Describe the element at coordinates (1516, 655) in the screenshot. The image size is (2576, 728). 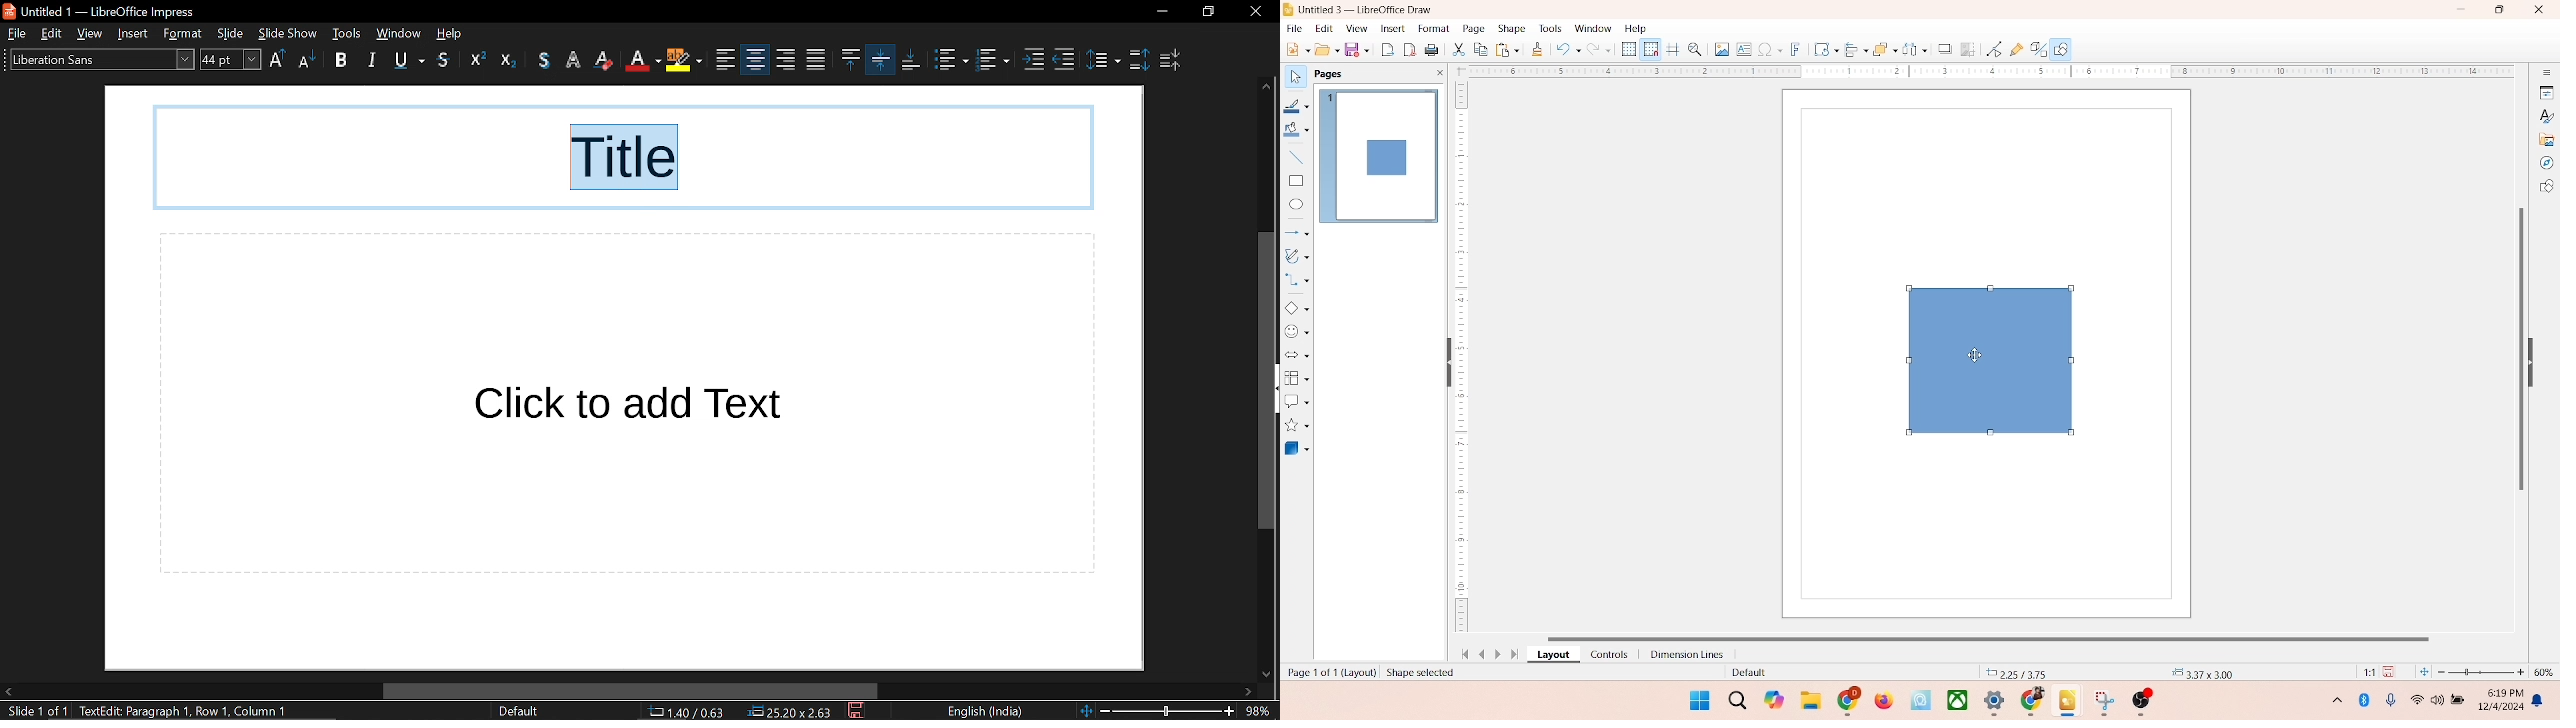
I see `last page` at that location.